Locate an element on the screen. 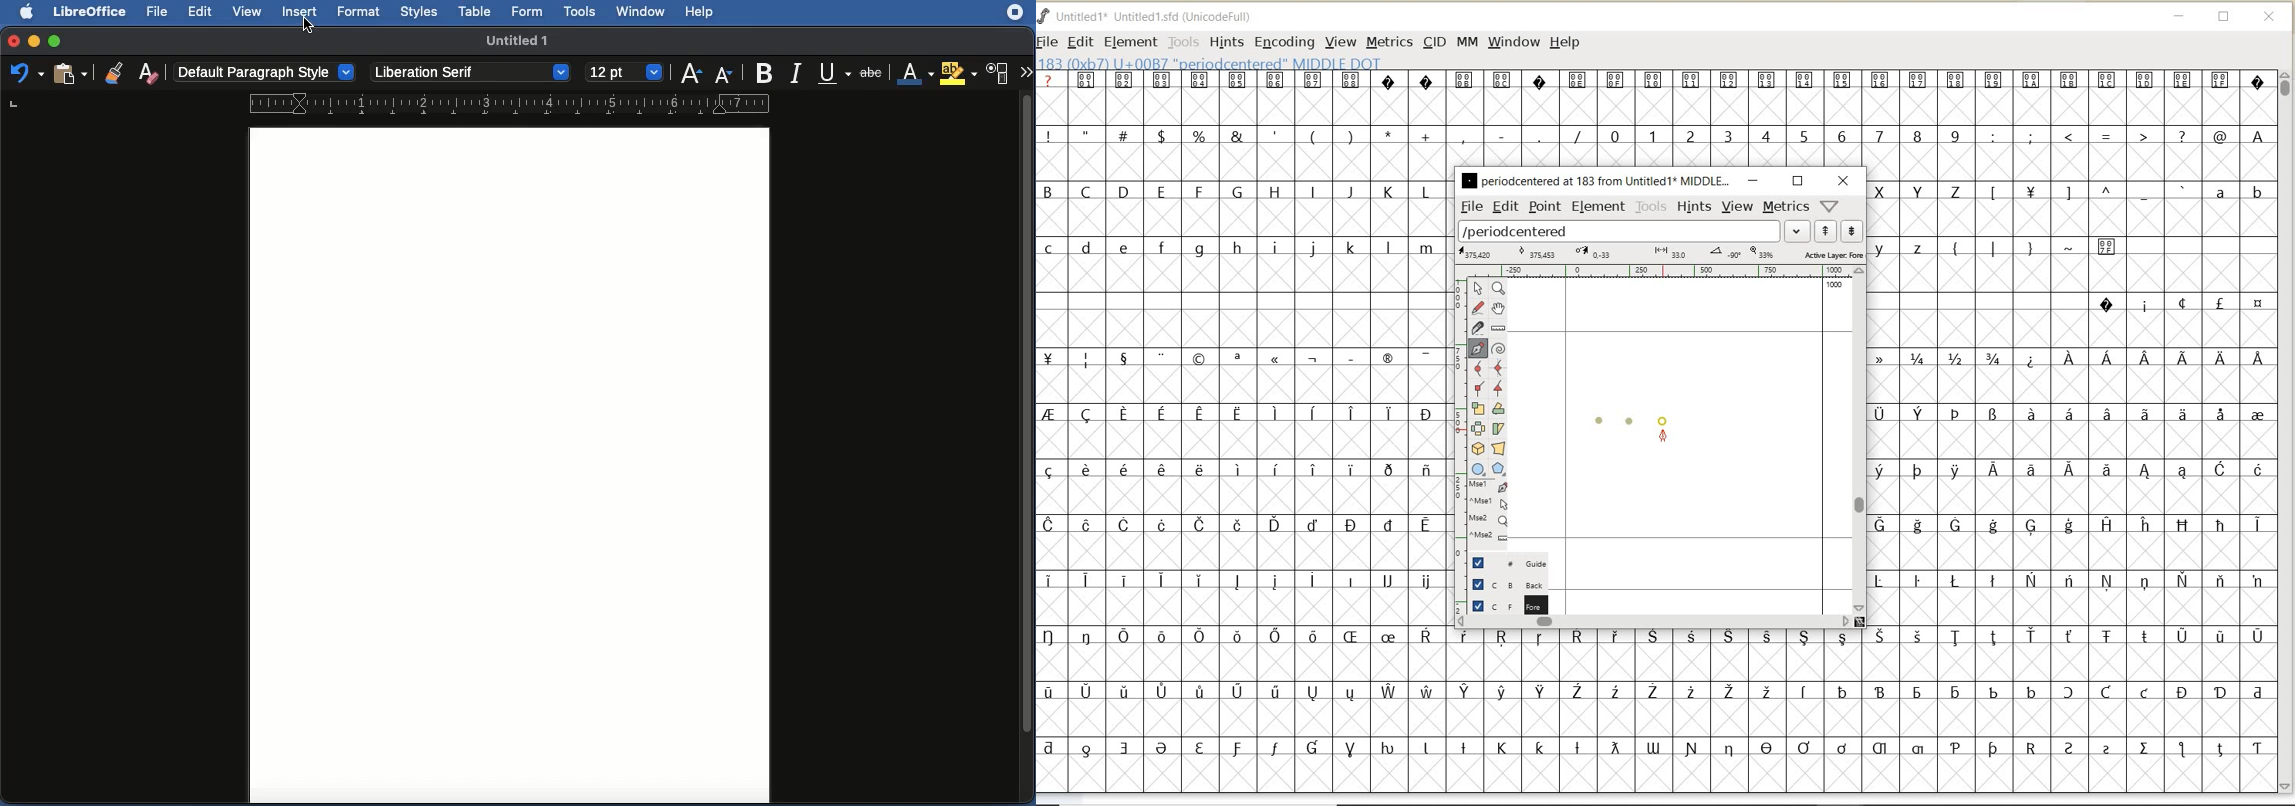  hints is located at coordinates (1695, 206).